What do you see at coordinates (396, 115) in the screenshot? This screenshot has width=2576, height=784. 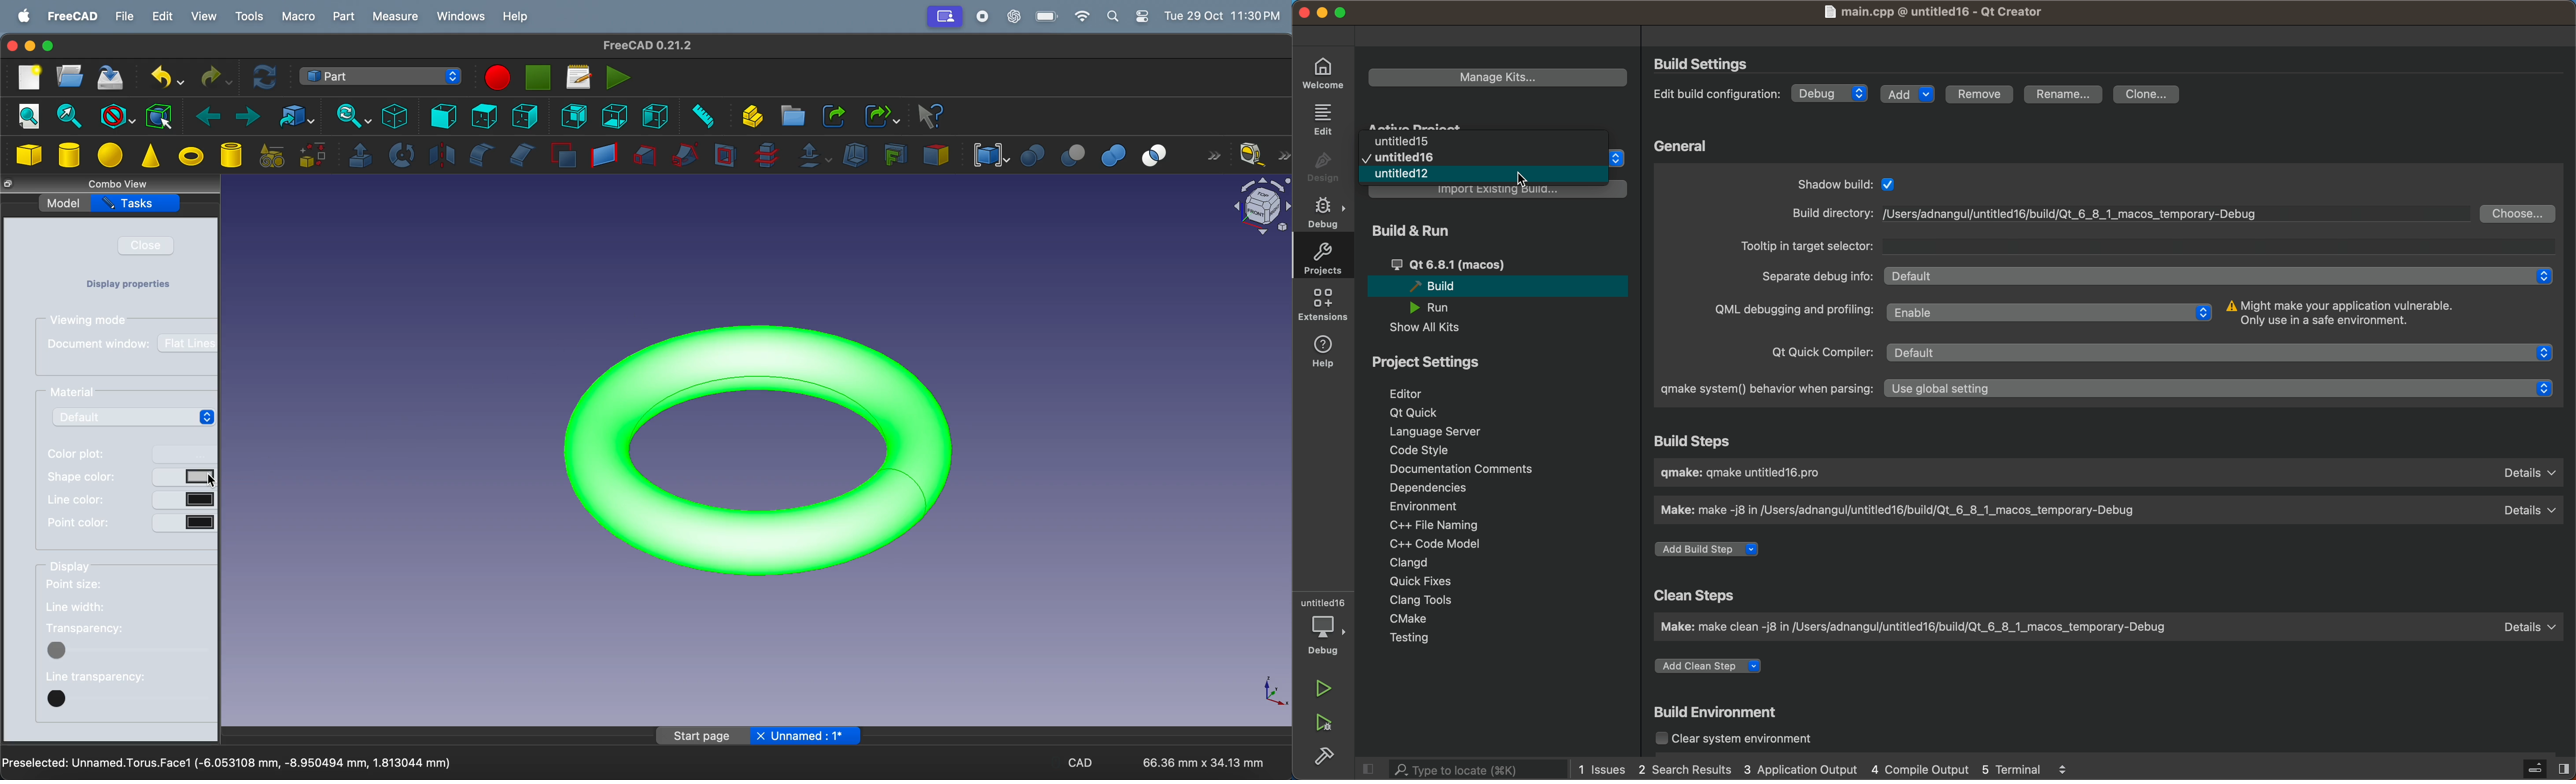 I see `isometric view` at bounding box center [396, 115].